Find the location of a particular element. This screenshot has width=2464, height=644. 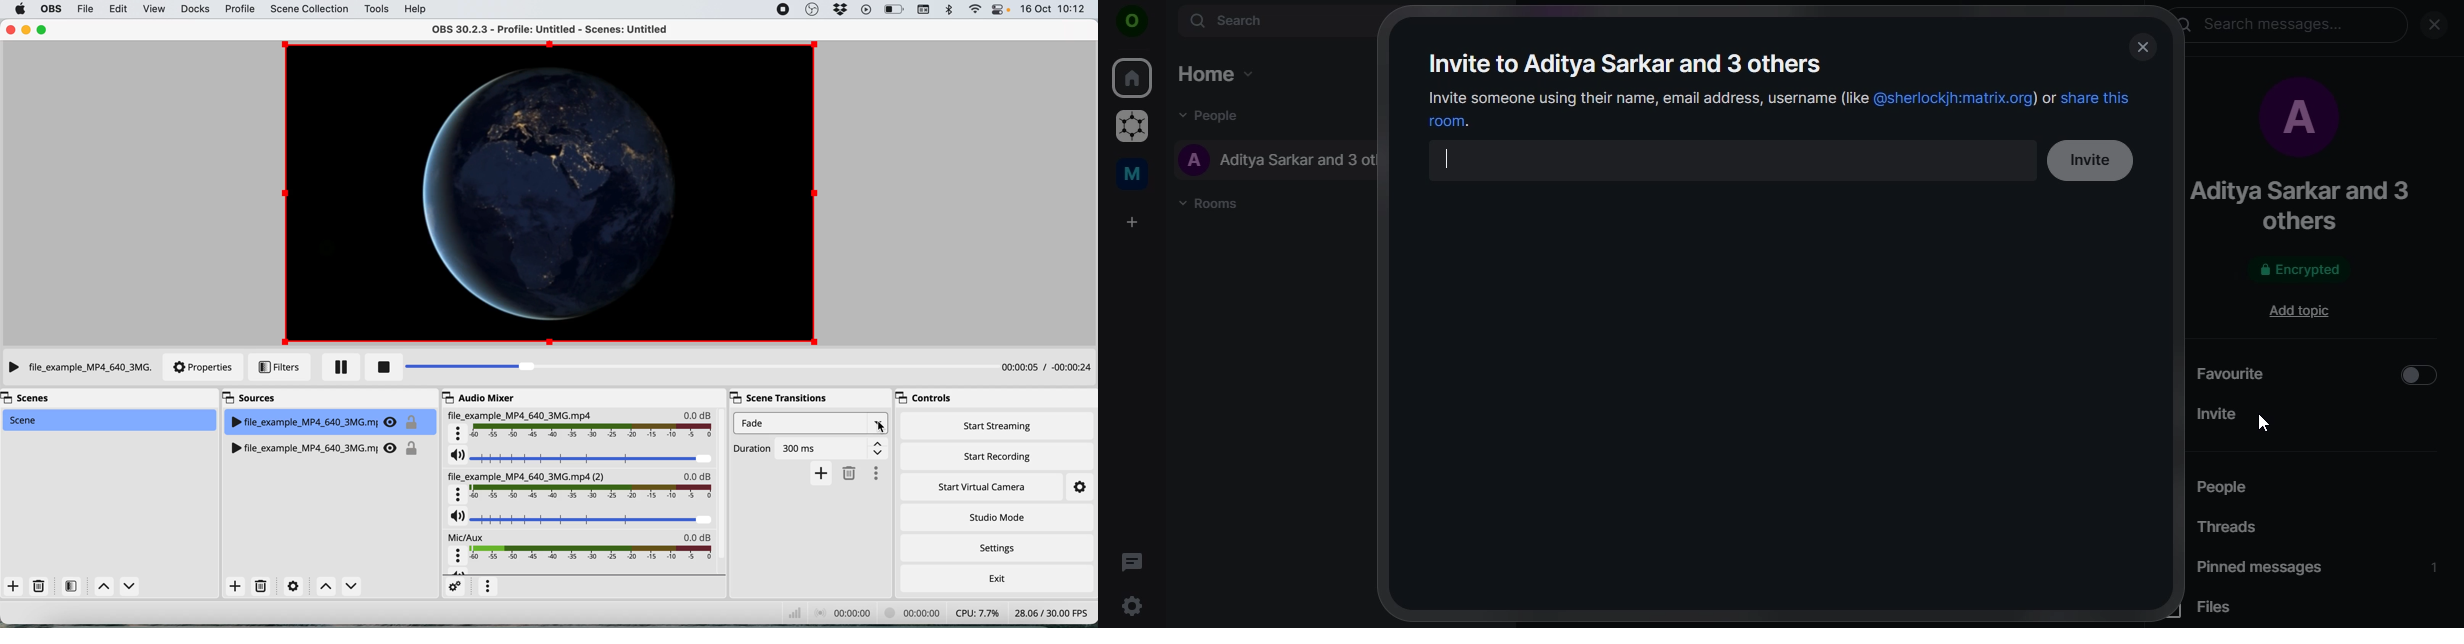

playback timestamp is located at coordinates (1047, 368).